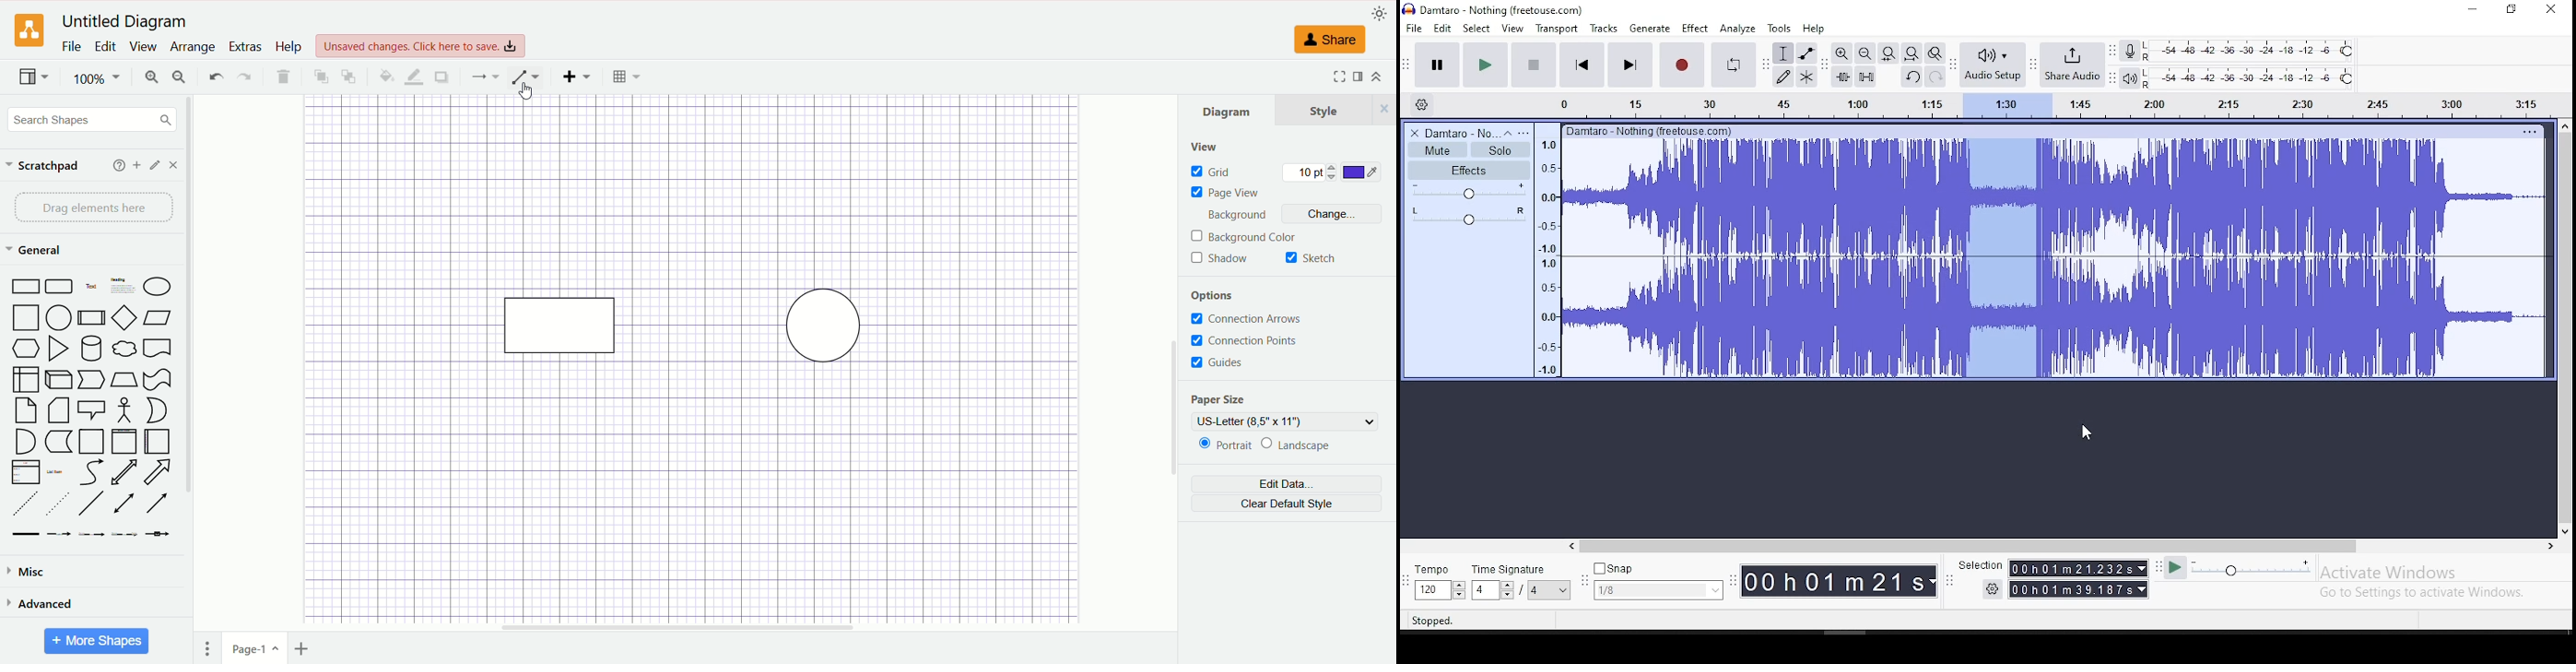 This screenshot has width=2576, height=672. I want to click on Unsaved changes. Click here to save., so click(422, 45).